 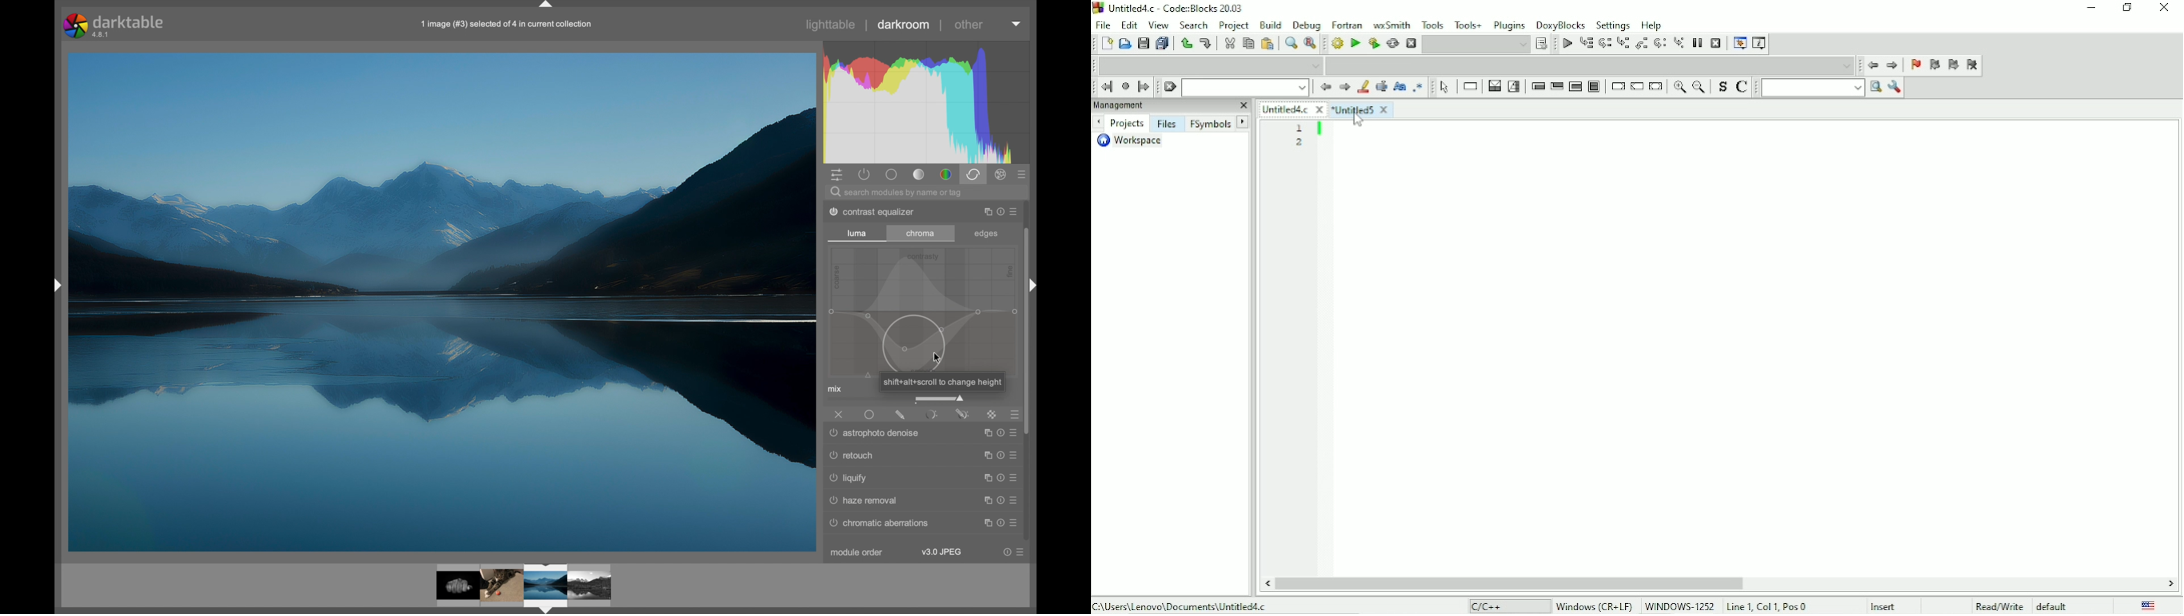 I want to click on Abort, so click(x=1411, y=44).